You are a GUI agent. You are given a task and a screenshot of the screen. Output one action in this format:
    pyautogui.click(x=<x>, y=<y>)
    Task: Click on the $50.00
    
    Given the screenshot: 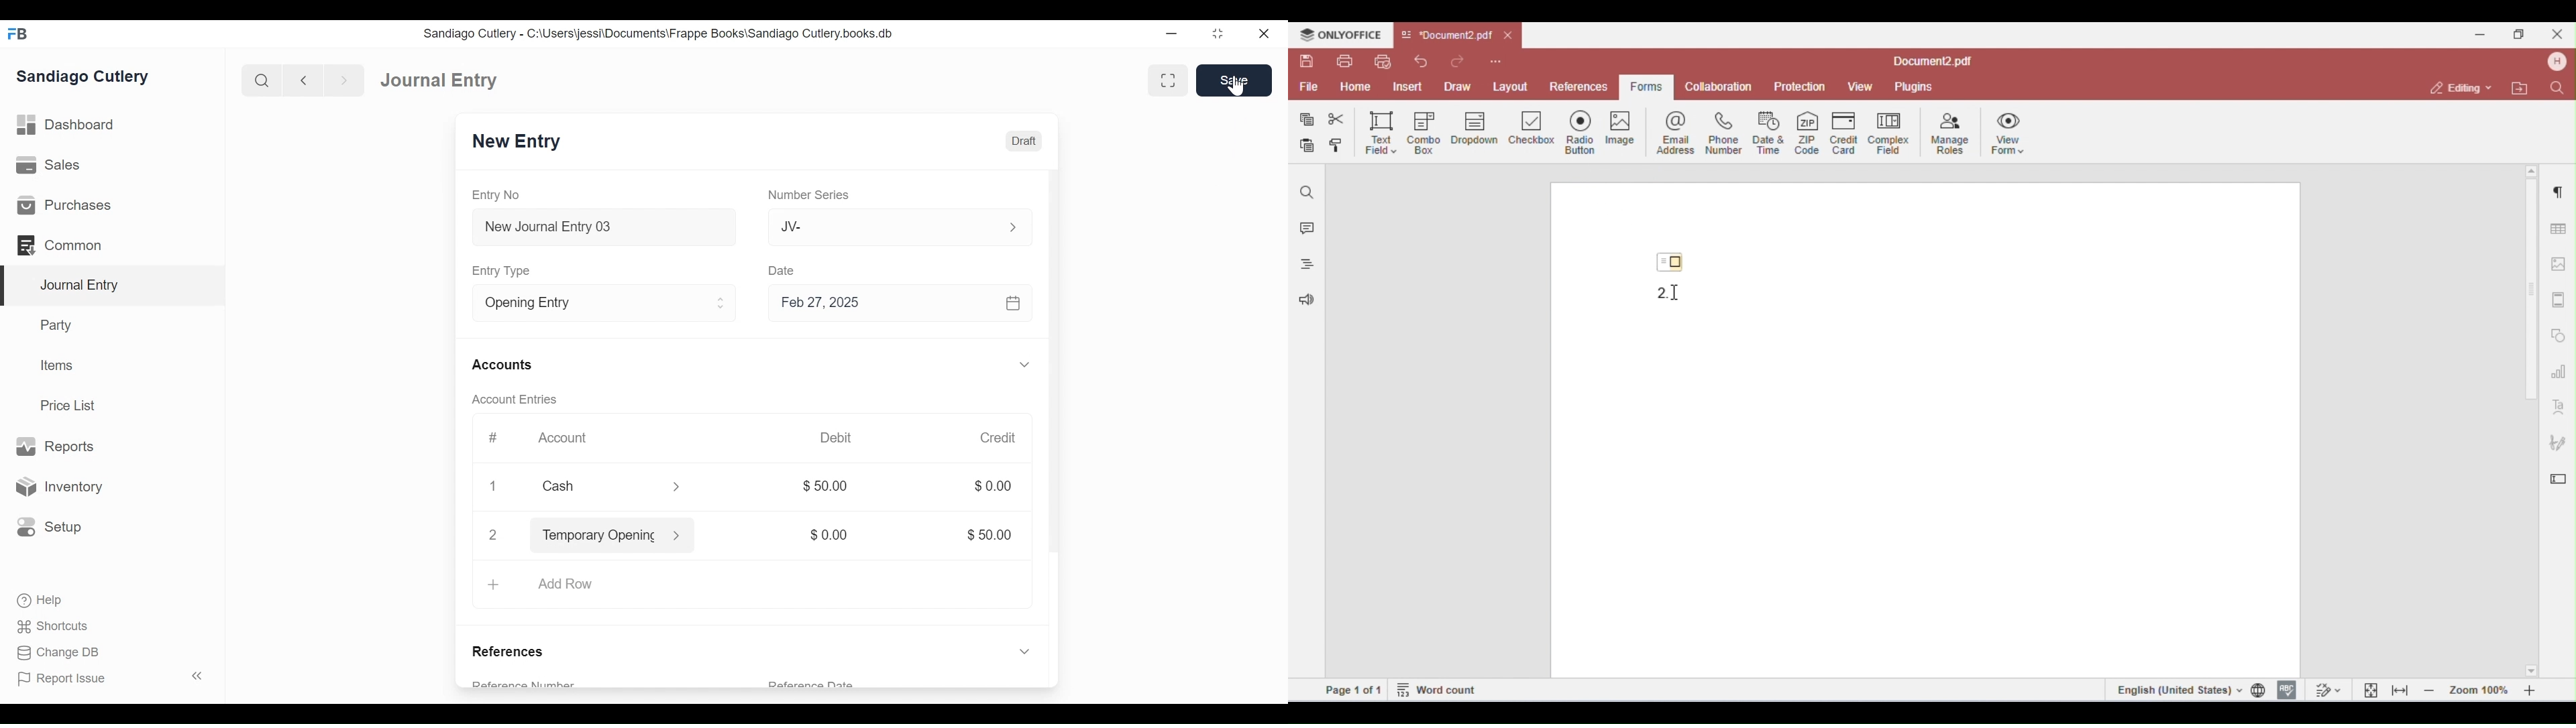 What is the action you would take?
    pyautogui.click(x=992, y=535)
    